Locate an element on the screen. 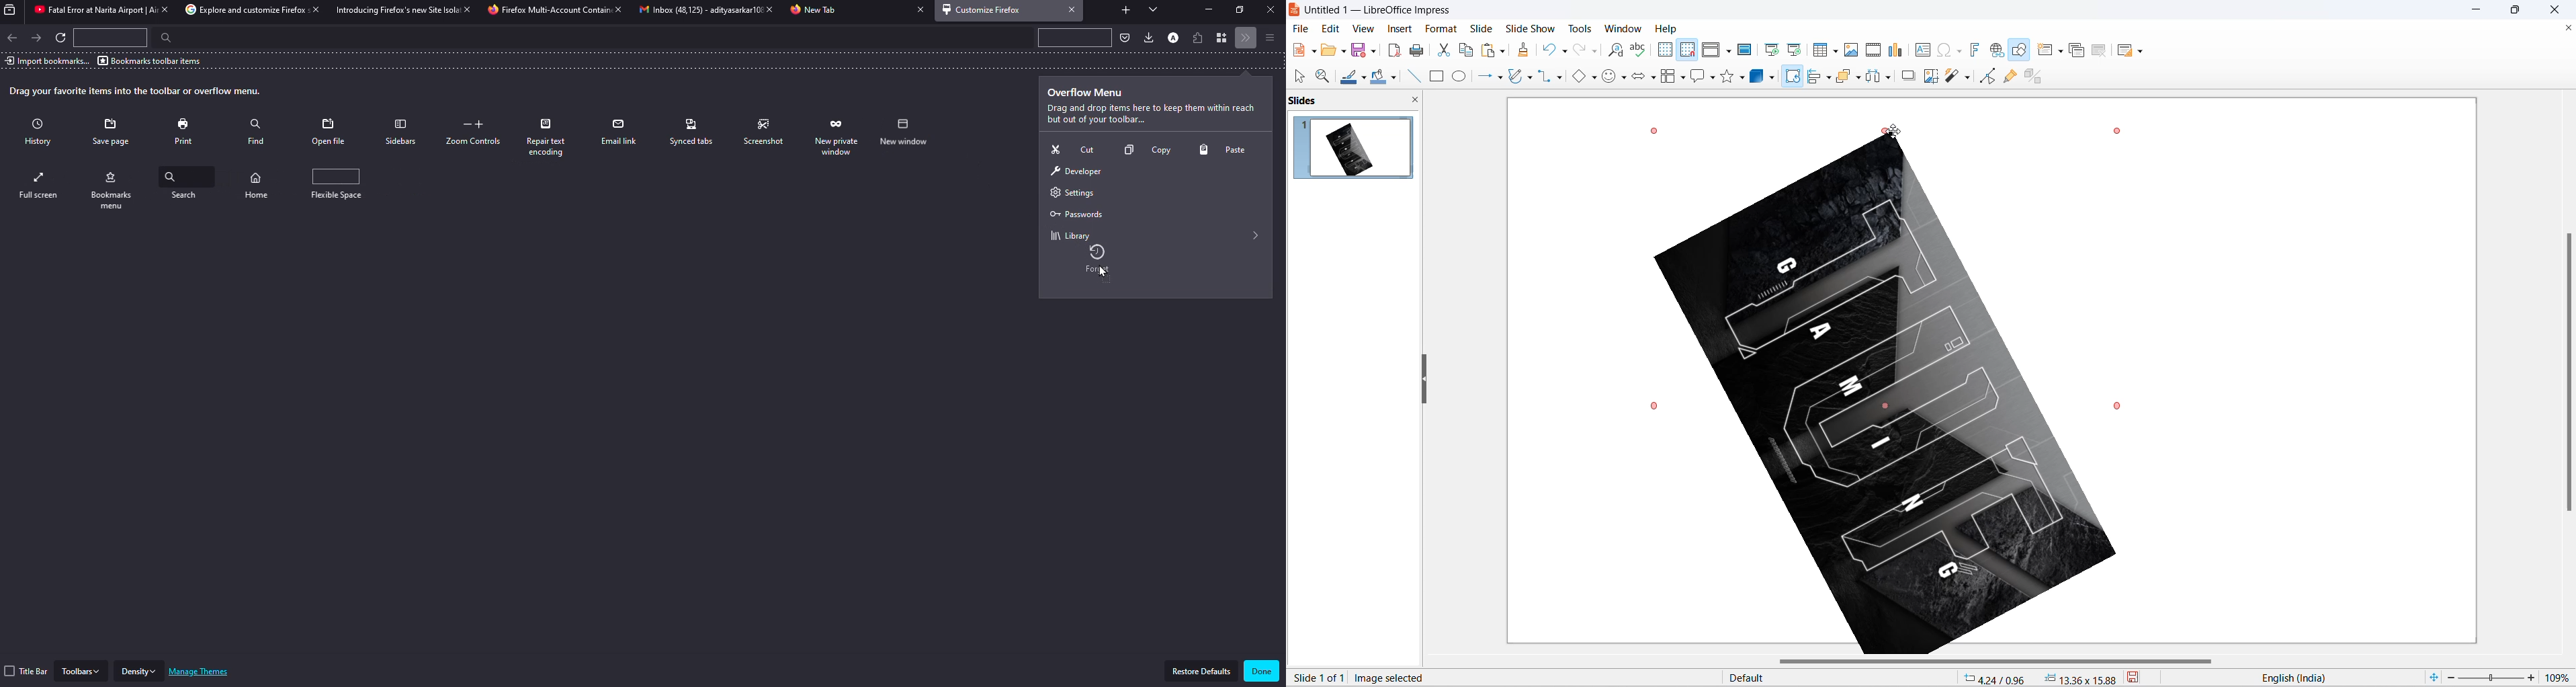  zoom decrease is located at coordinates (2449, 679).